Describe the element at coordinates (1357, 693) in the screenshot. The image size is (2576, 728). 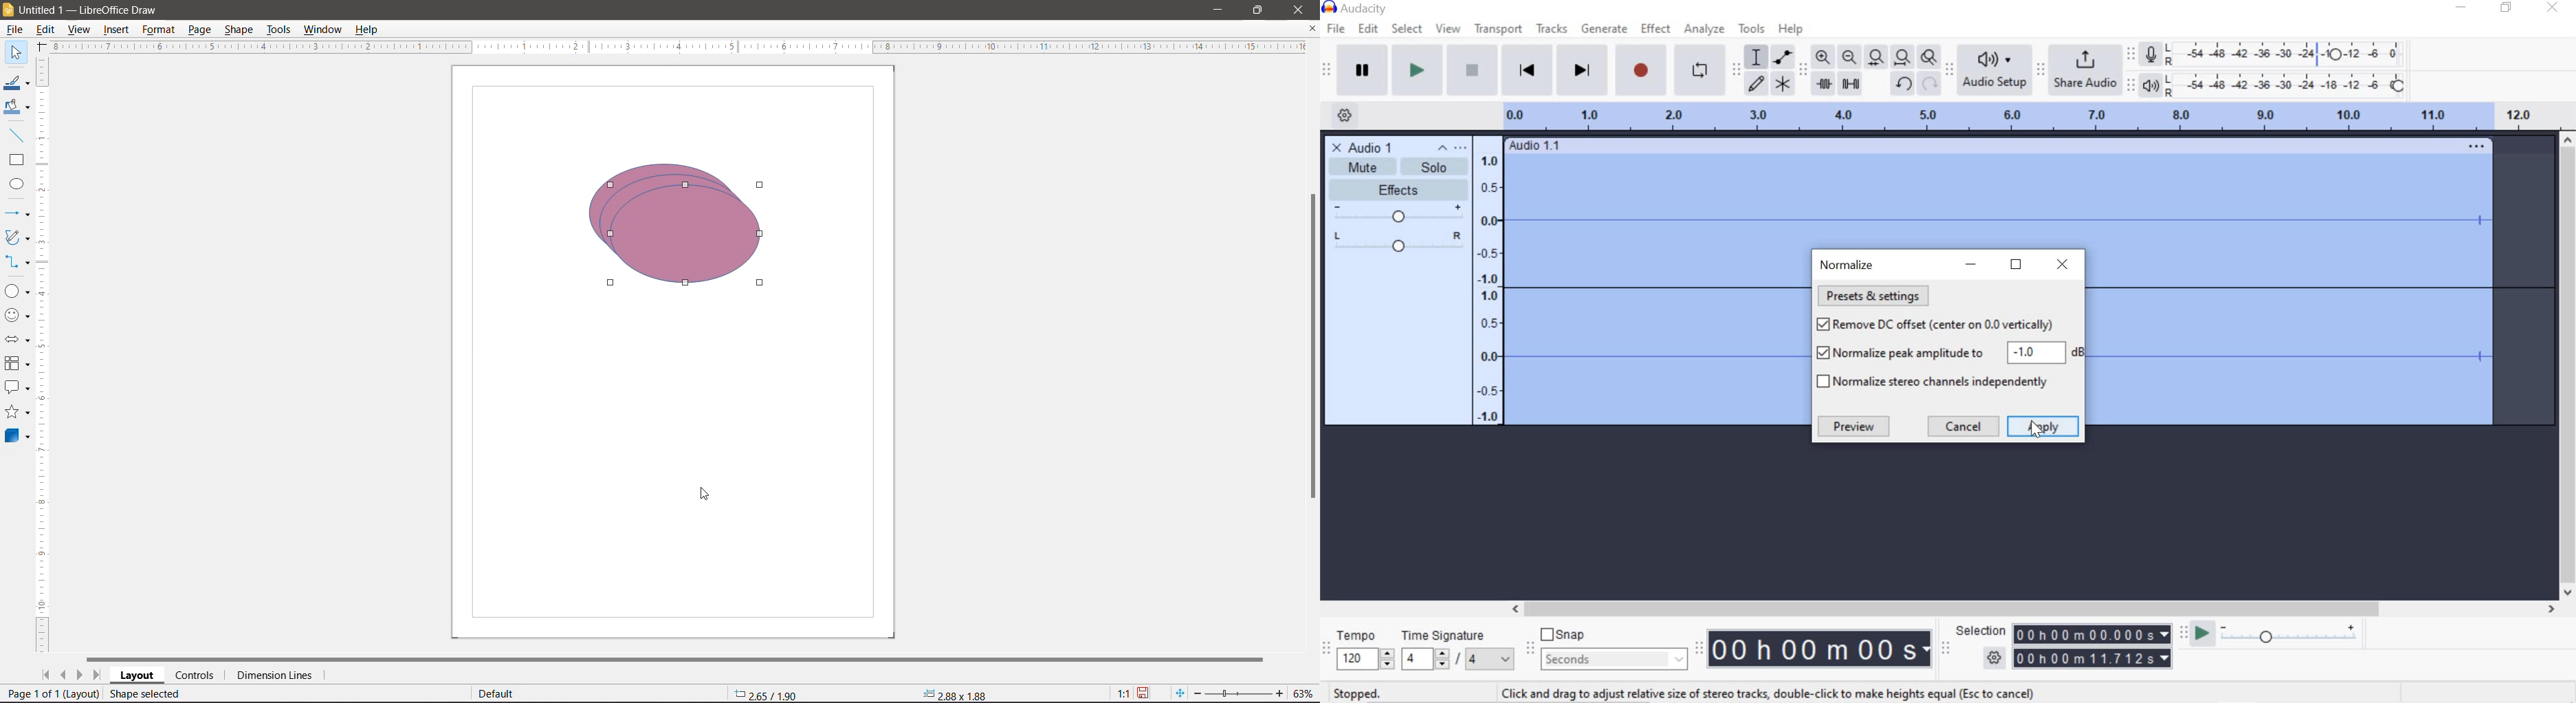
I see `STOPPED` at that location.